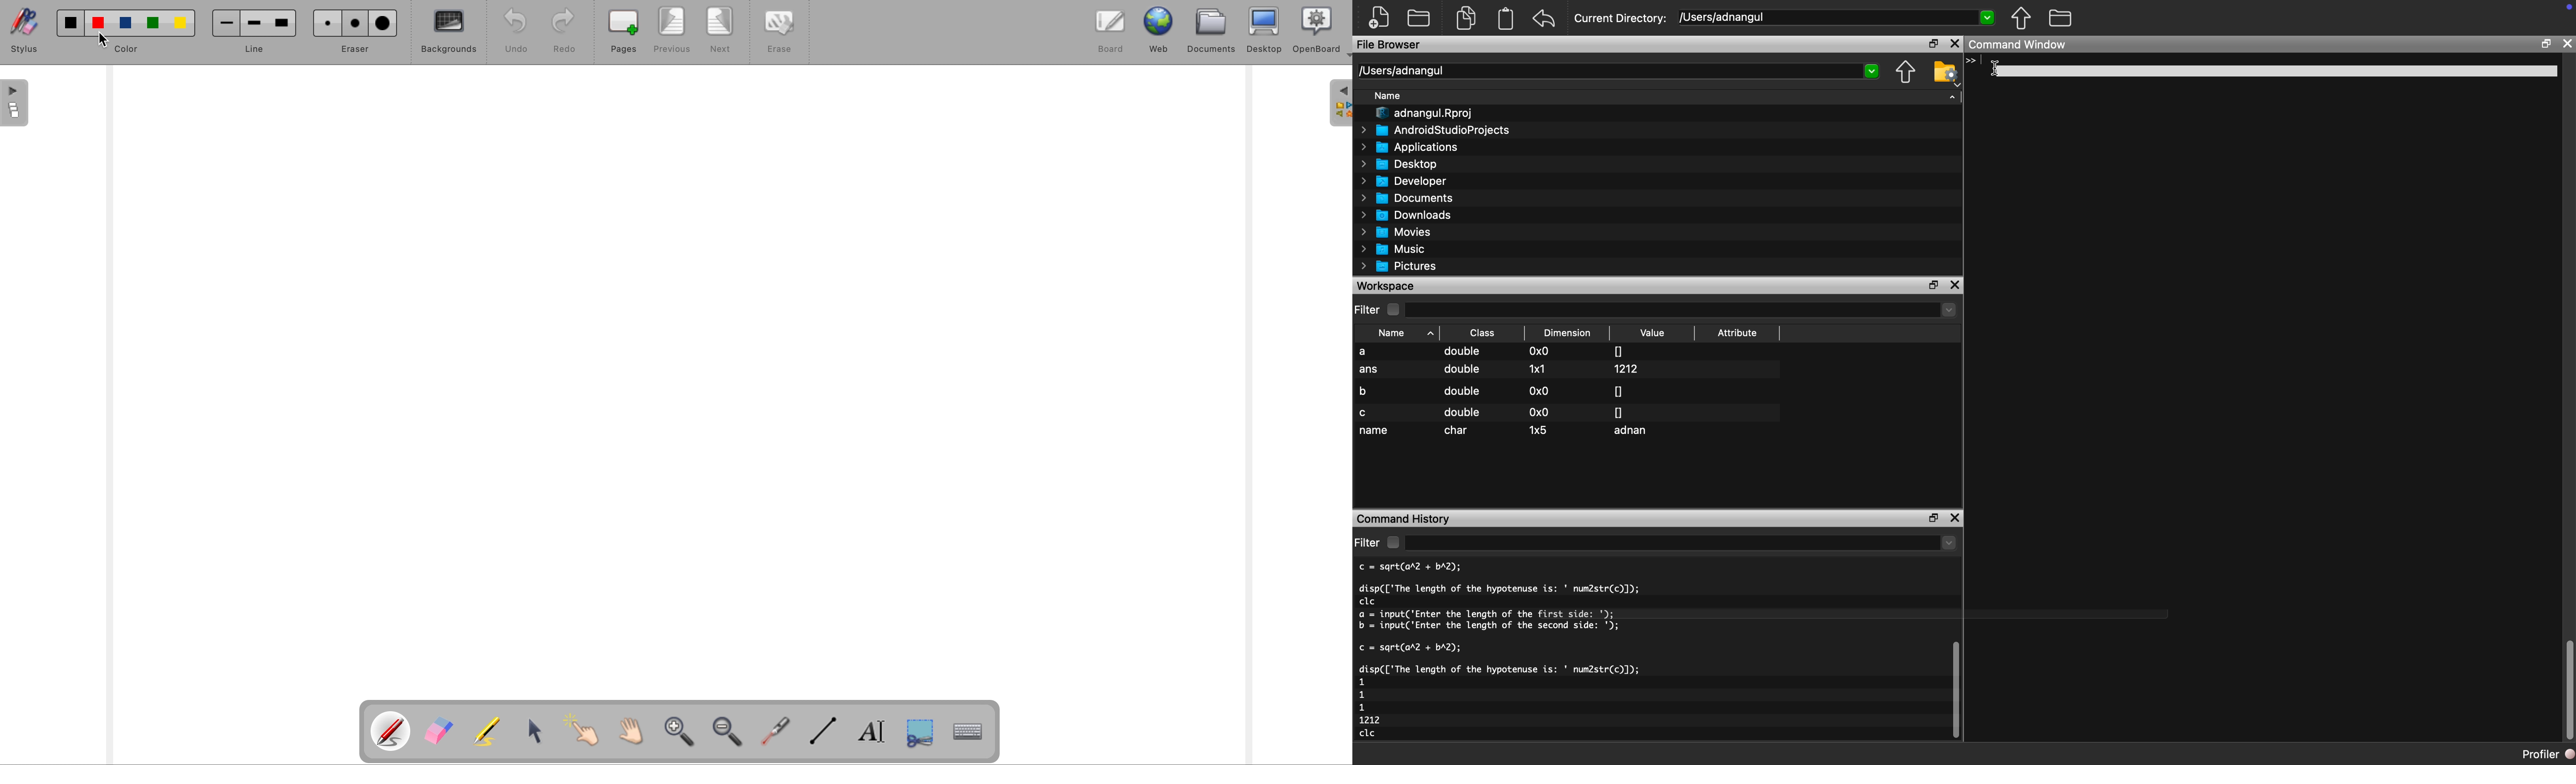  What do you see at coordinates (1388, 286) in the screenshot?
I see `Workspace` at bounding box center [1388, 286].